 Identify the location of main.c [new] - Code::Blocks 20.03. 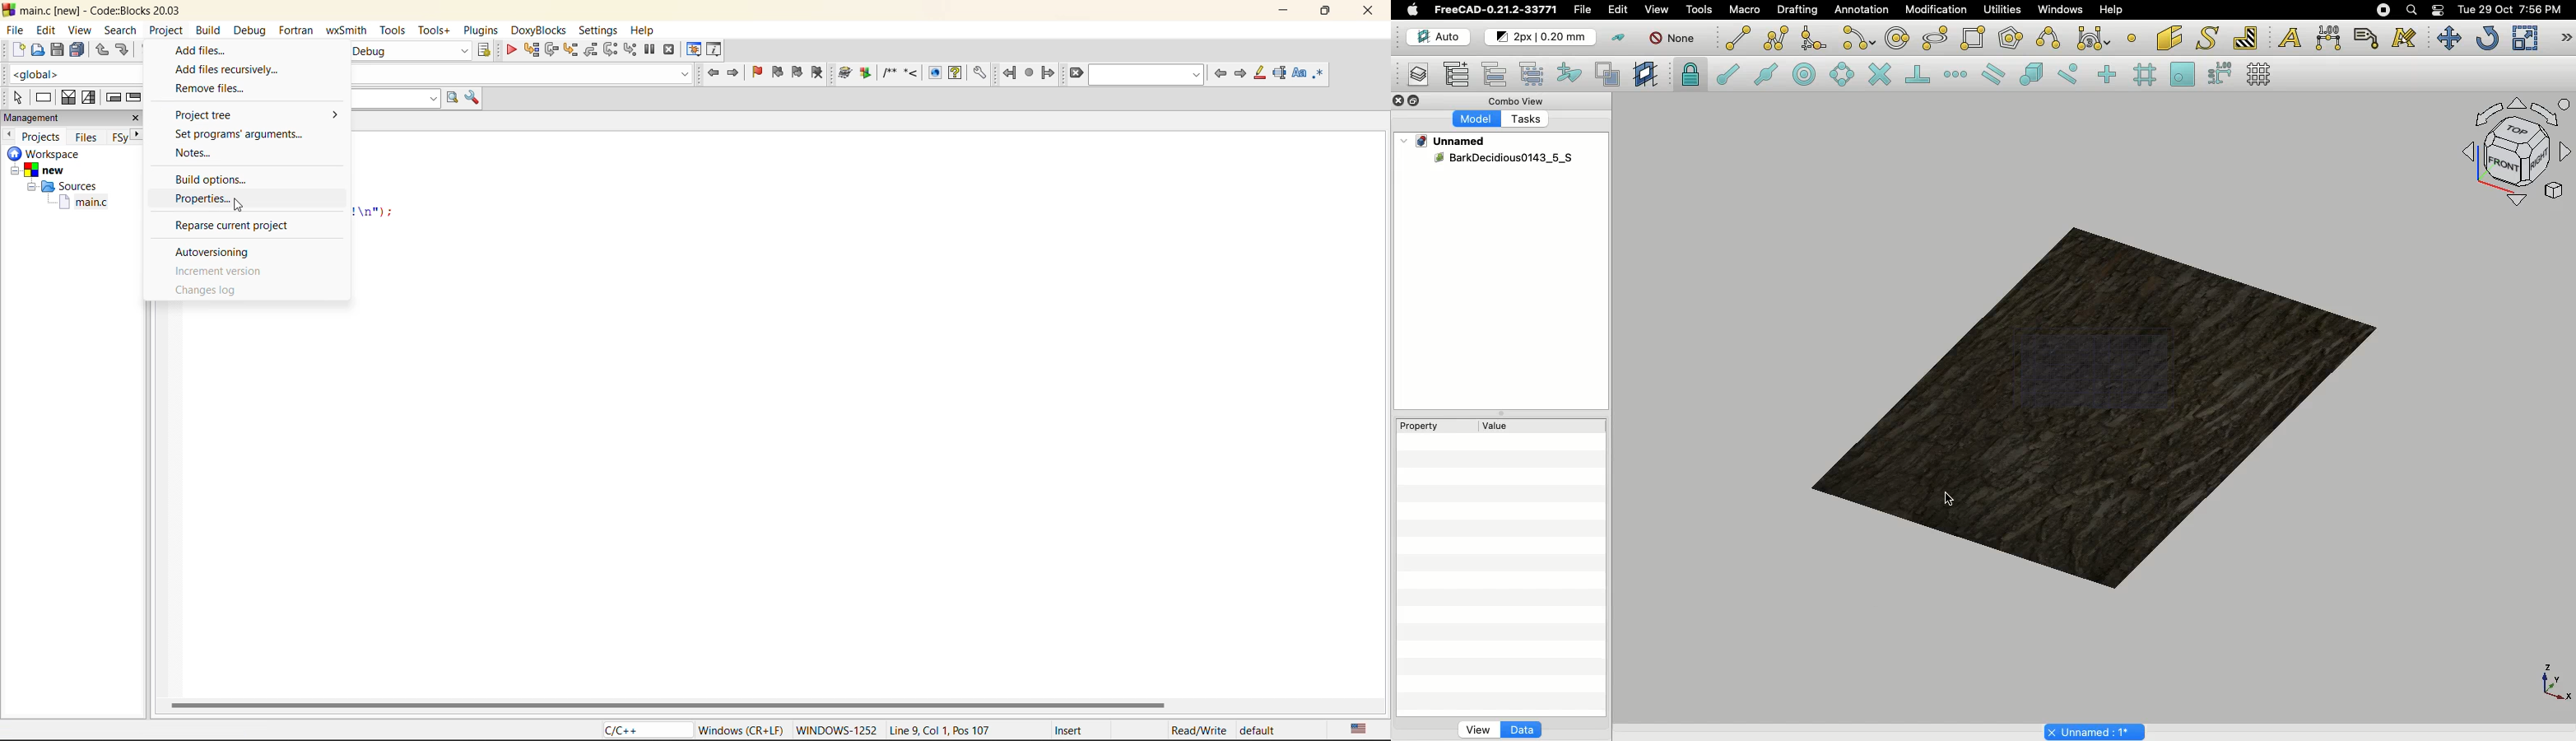
(116, 11).